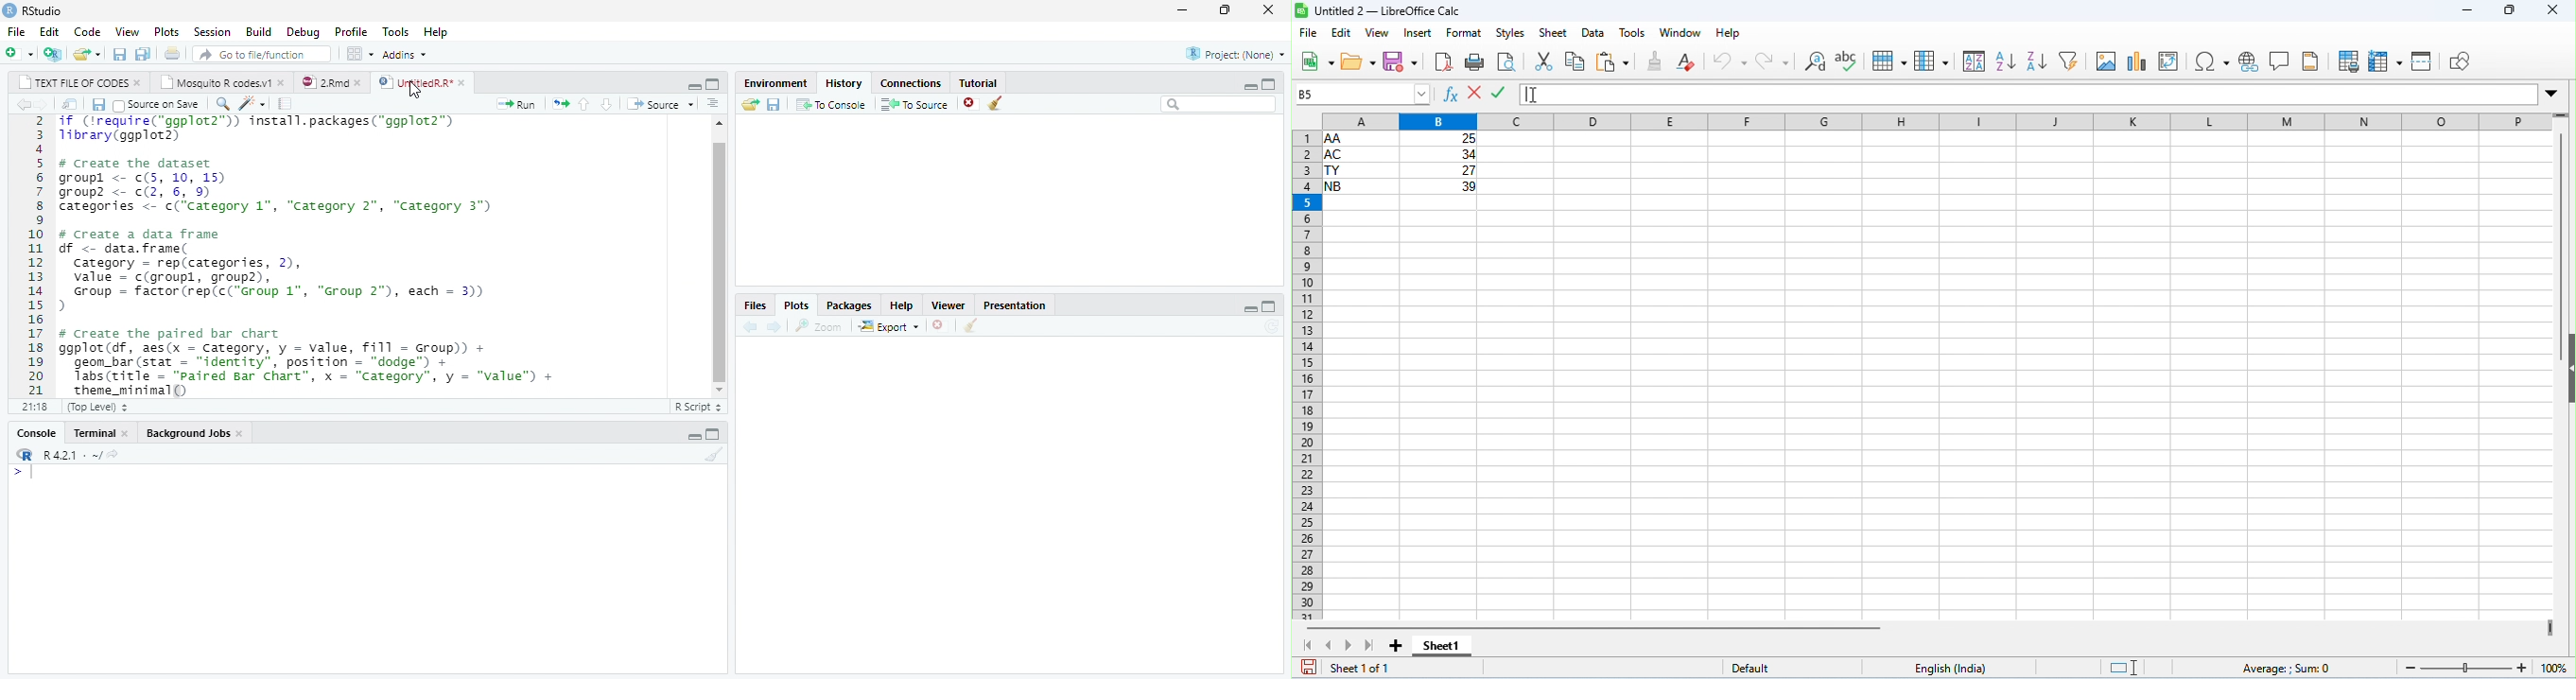 Image resolution: width=2576 pixels, height=700 pixels. What do you see at coordinates (445, 35) in the screenshot?
I see `help` at bounding box center [445, 35].